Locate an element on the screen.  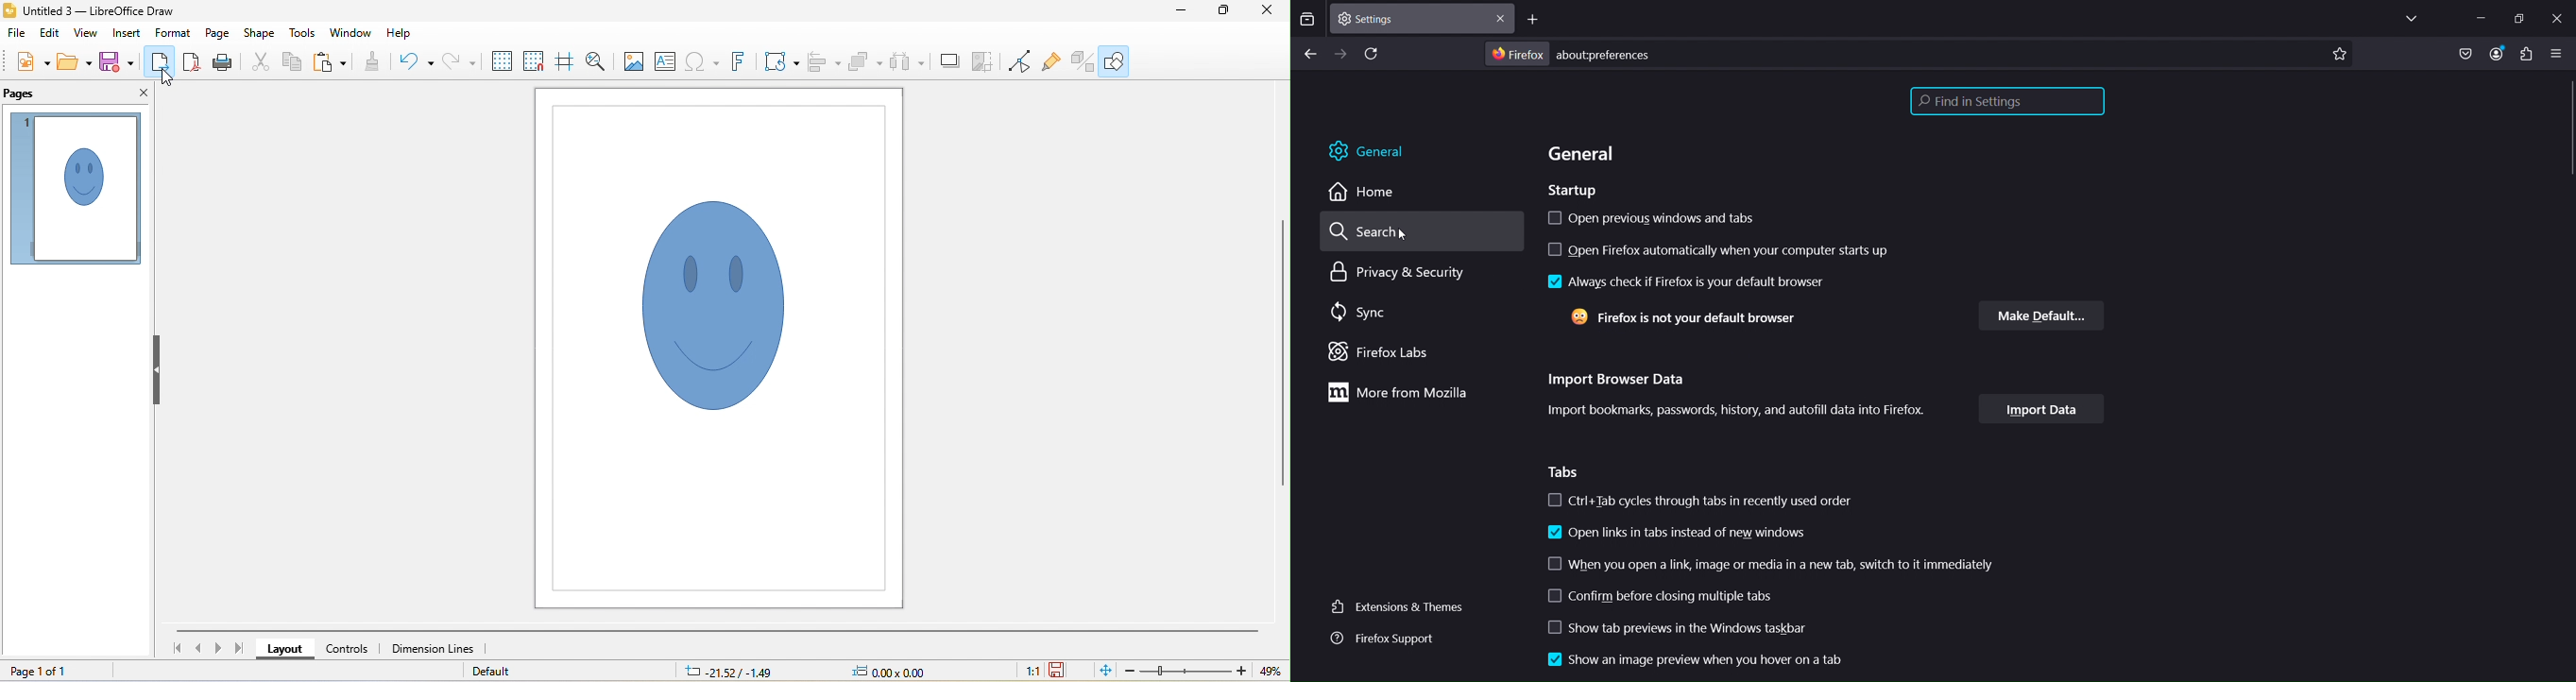
general is located at coordinates (1584, 156).